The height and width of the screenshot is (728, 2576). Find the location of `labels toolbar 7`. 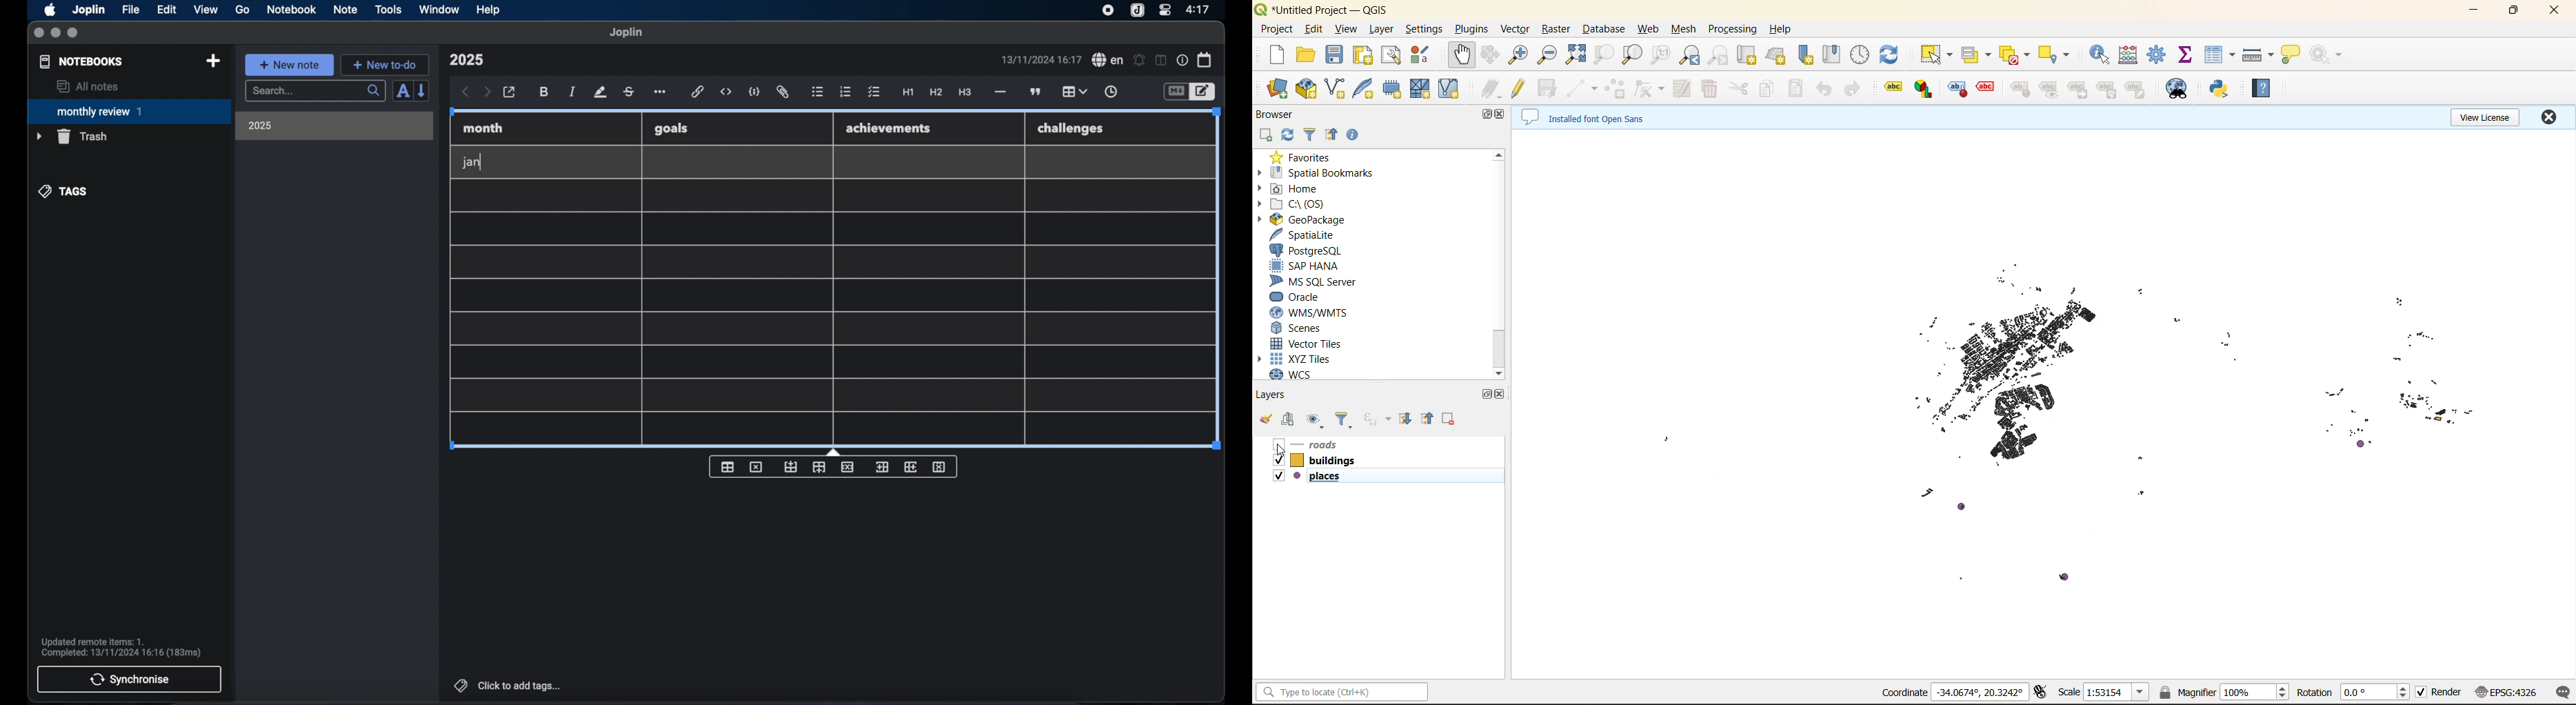

labels toolbar 7 is located at coordinates (2078, 91).